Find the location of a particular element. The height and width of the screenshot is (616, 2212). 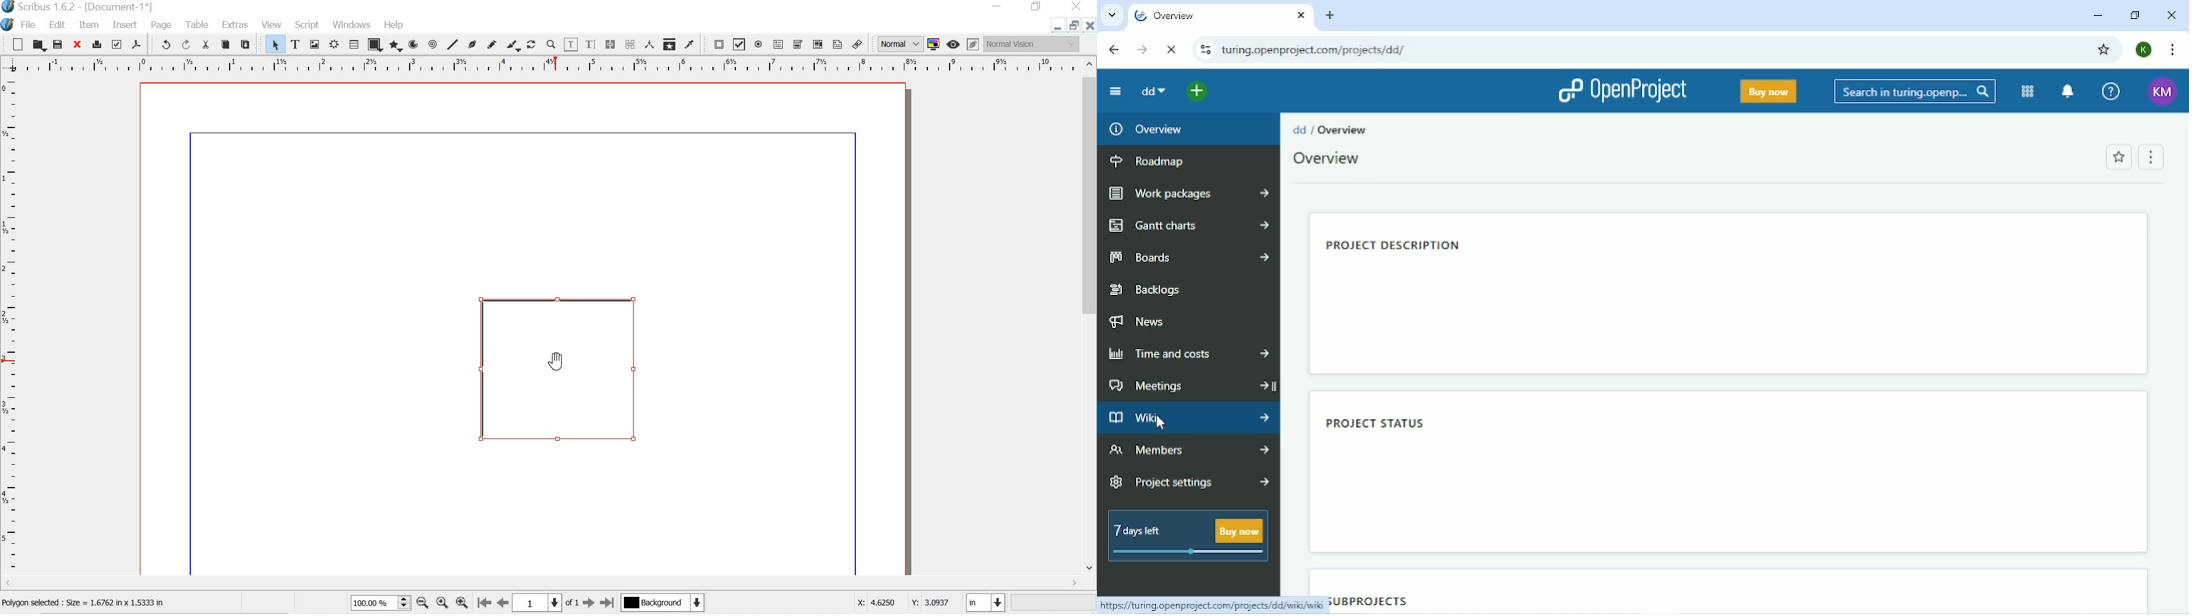

bezier curve is located at coordinates (472, 43).